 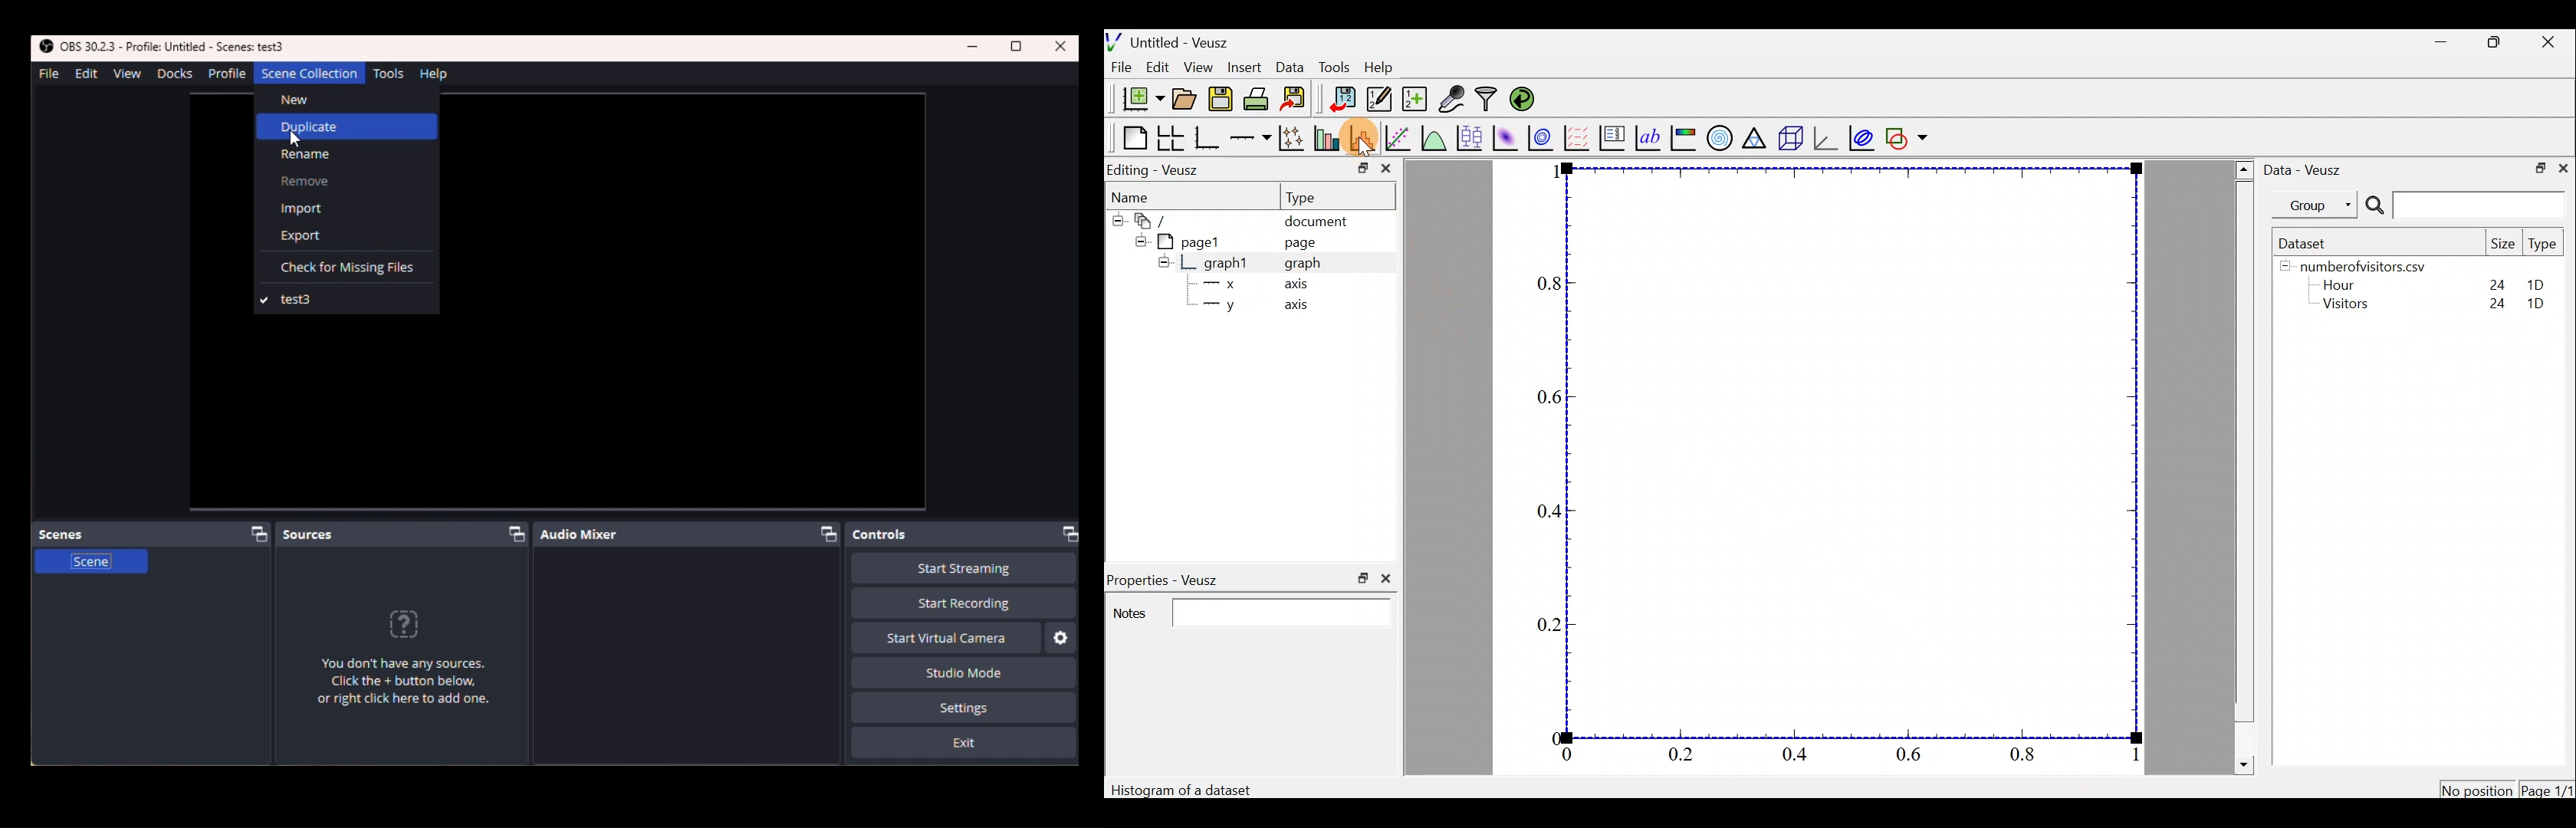 What do you see at coordinates (1062, 638) in the screenshot?
I see `Settings` at bounding box center [1062, 638].